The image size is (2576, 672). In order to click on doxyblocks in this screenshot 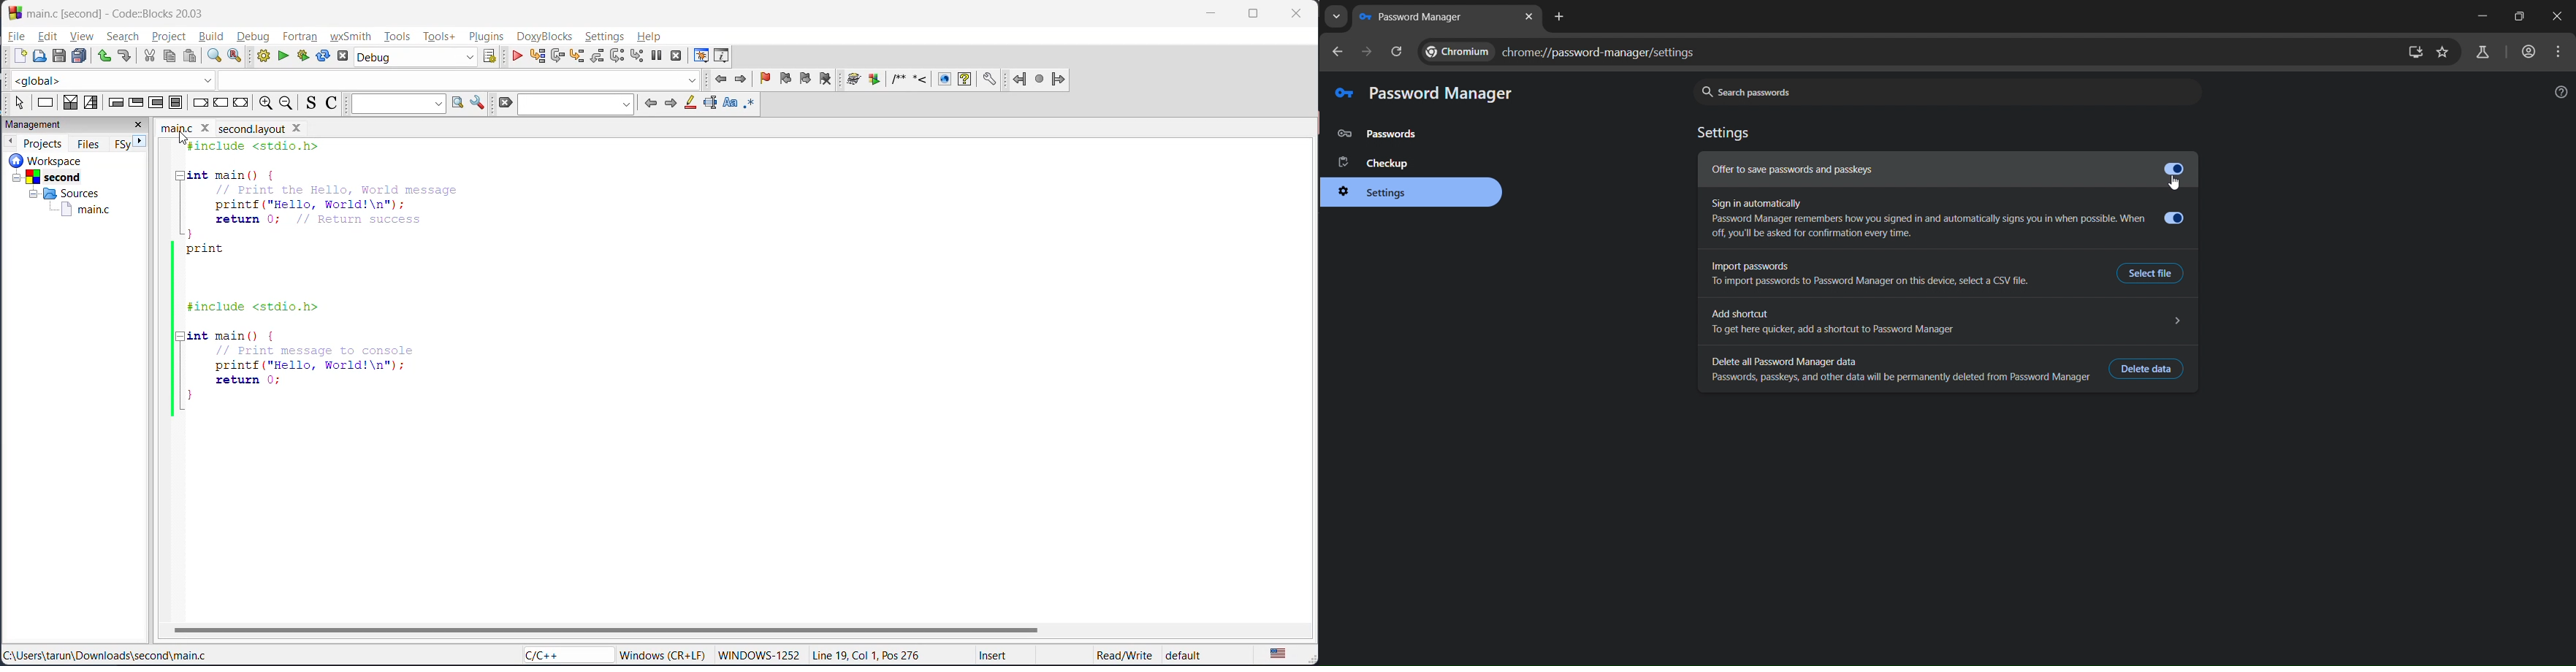, I will do `click(546, 37)`.